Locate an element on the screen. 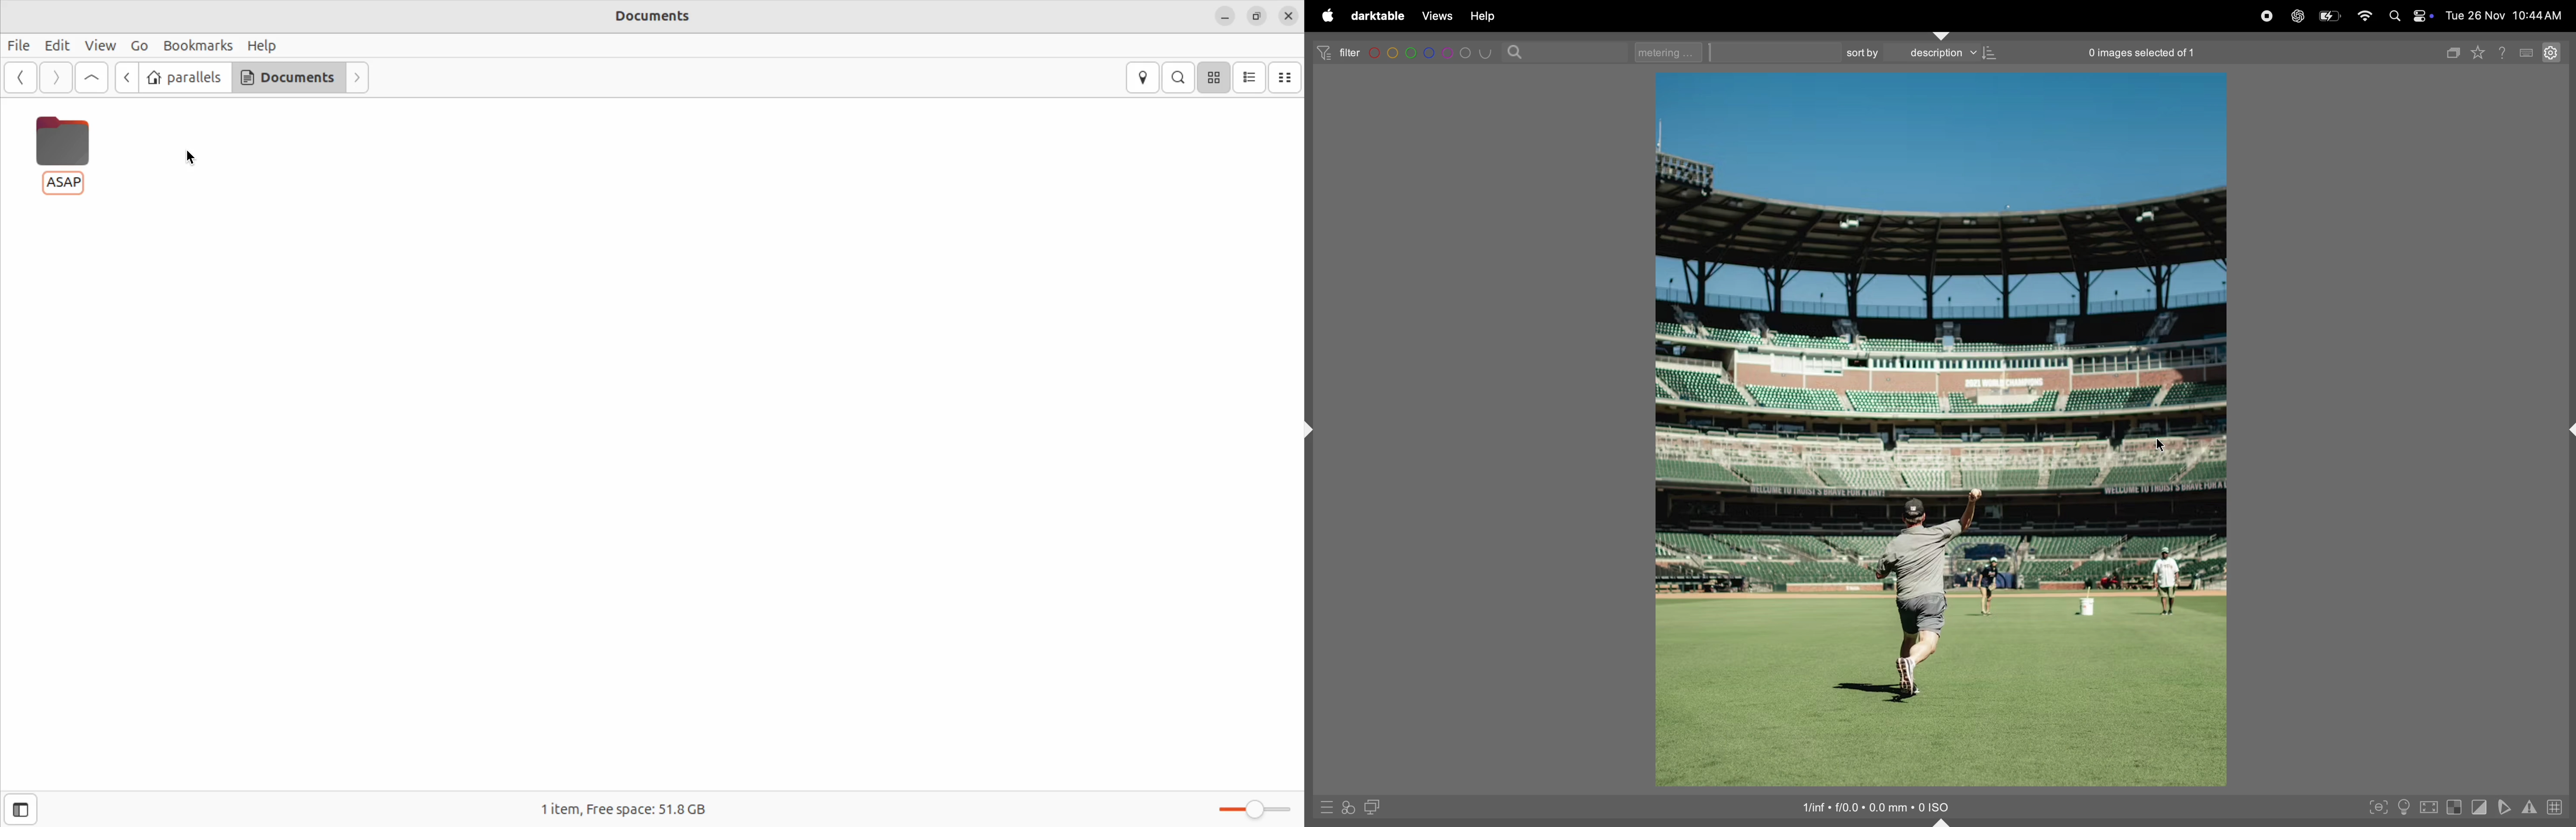 The width and height of the screenshot is (2576, 840). image is located at coordinates (1940, 431).